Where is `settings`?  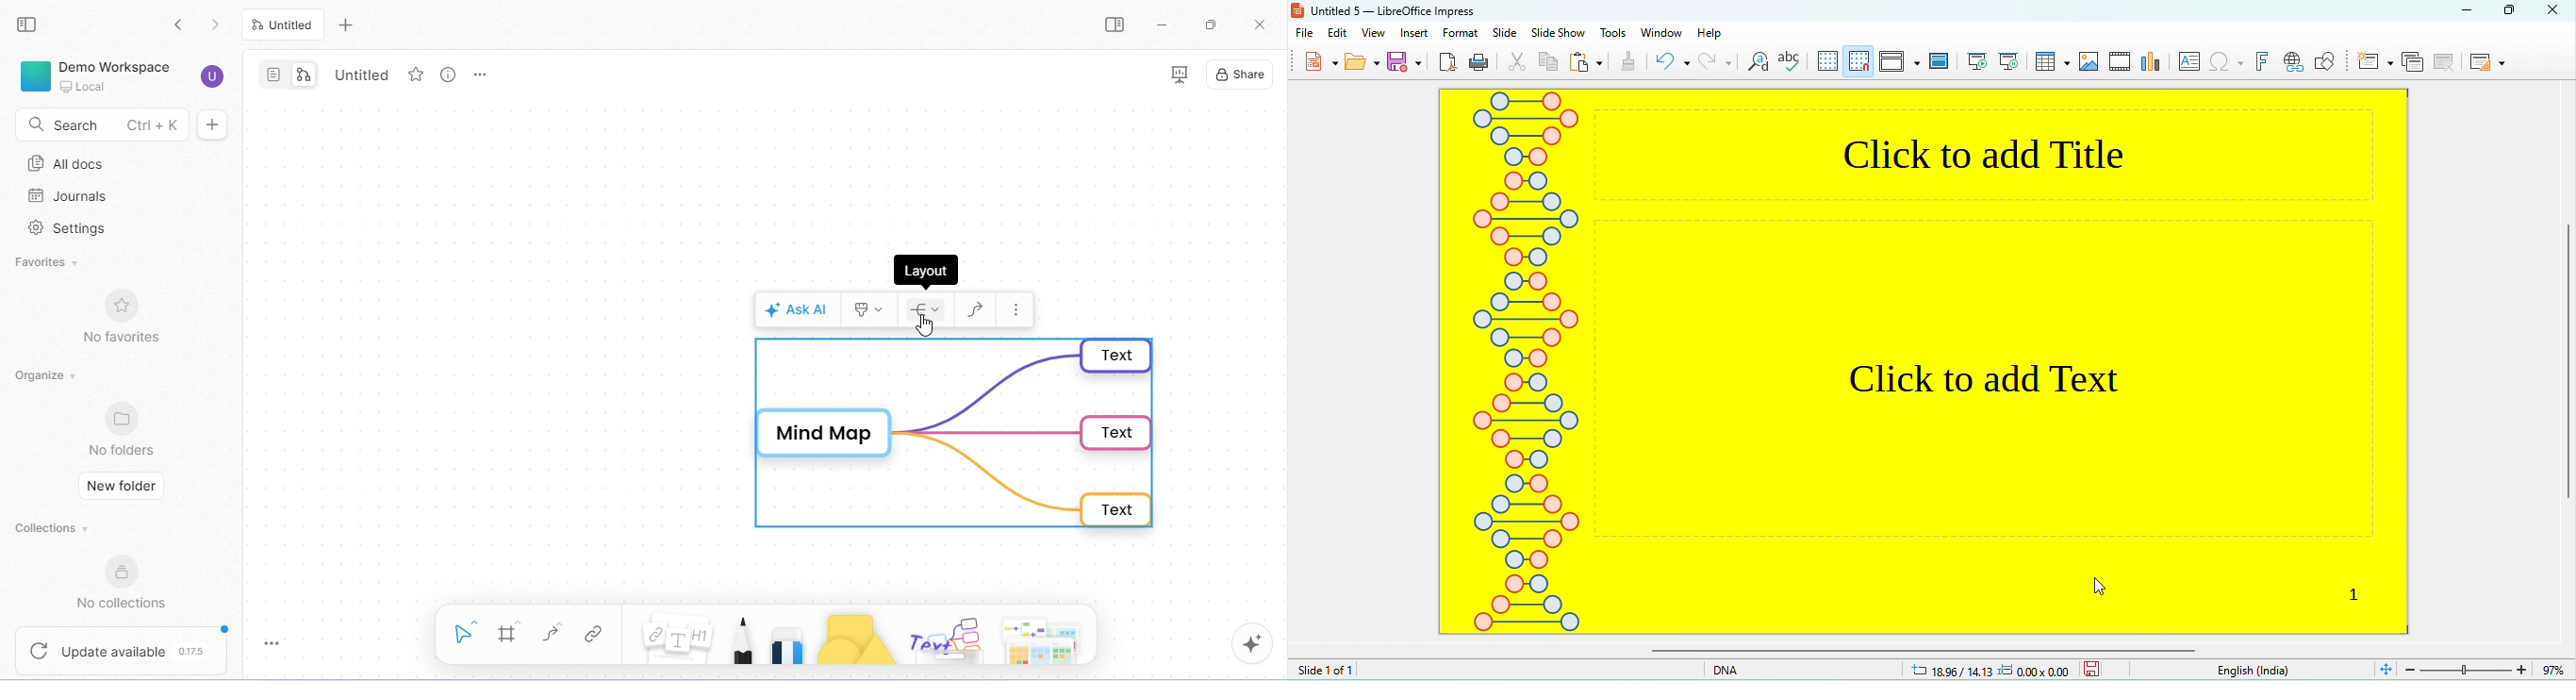 settings is located at coordinates (72, 229).